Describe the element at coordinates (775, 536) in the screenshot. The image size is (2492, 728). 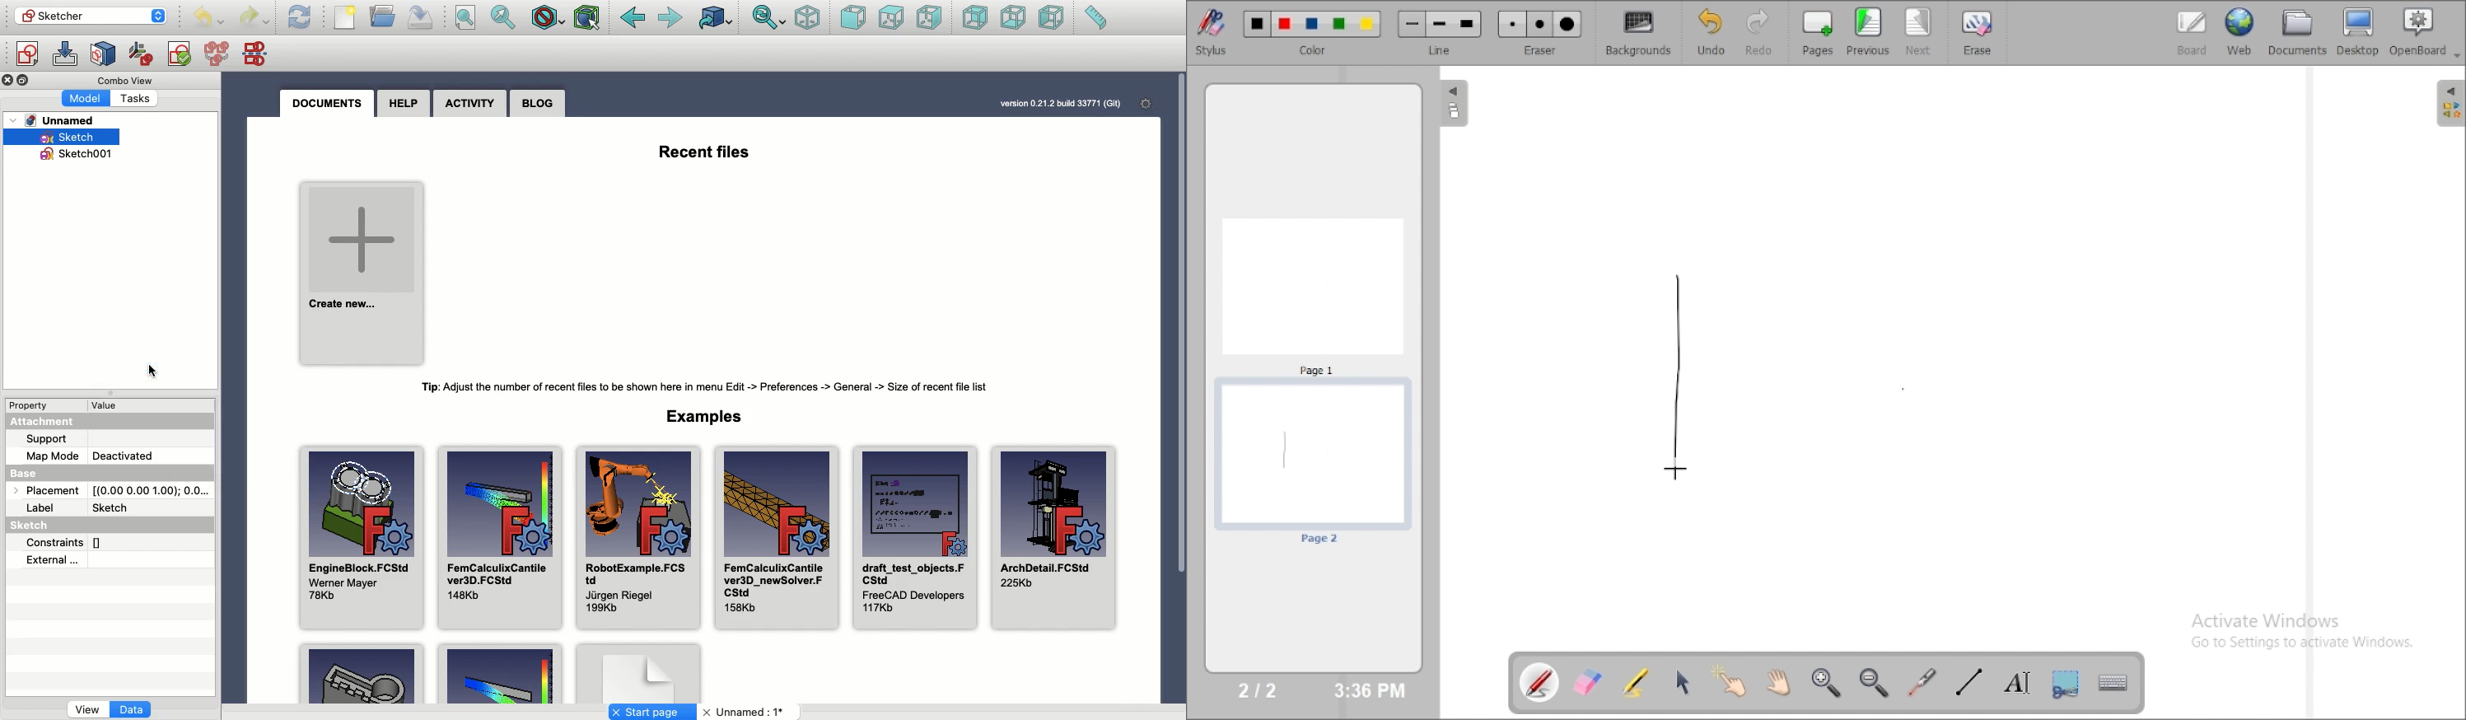
I see `FemCalculixCantile` at that location.